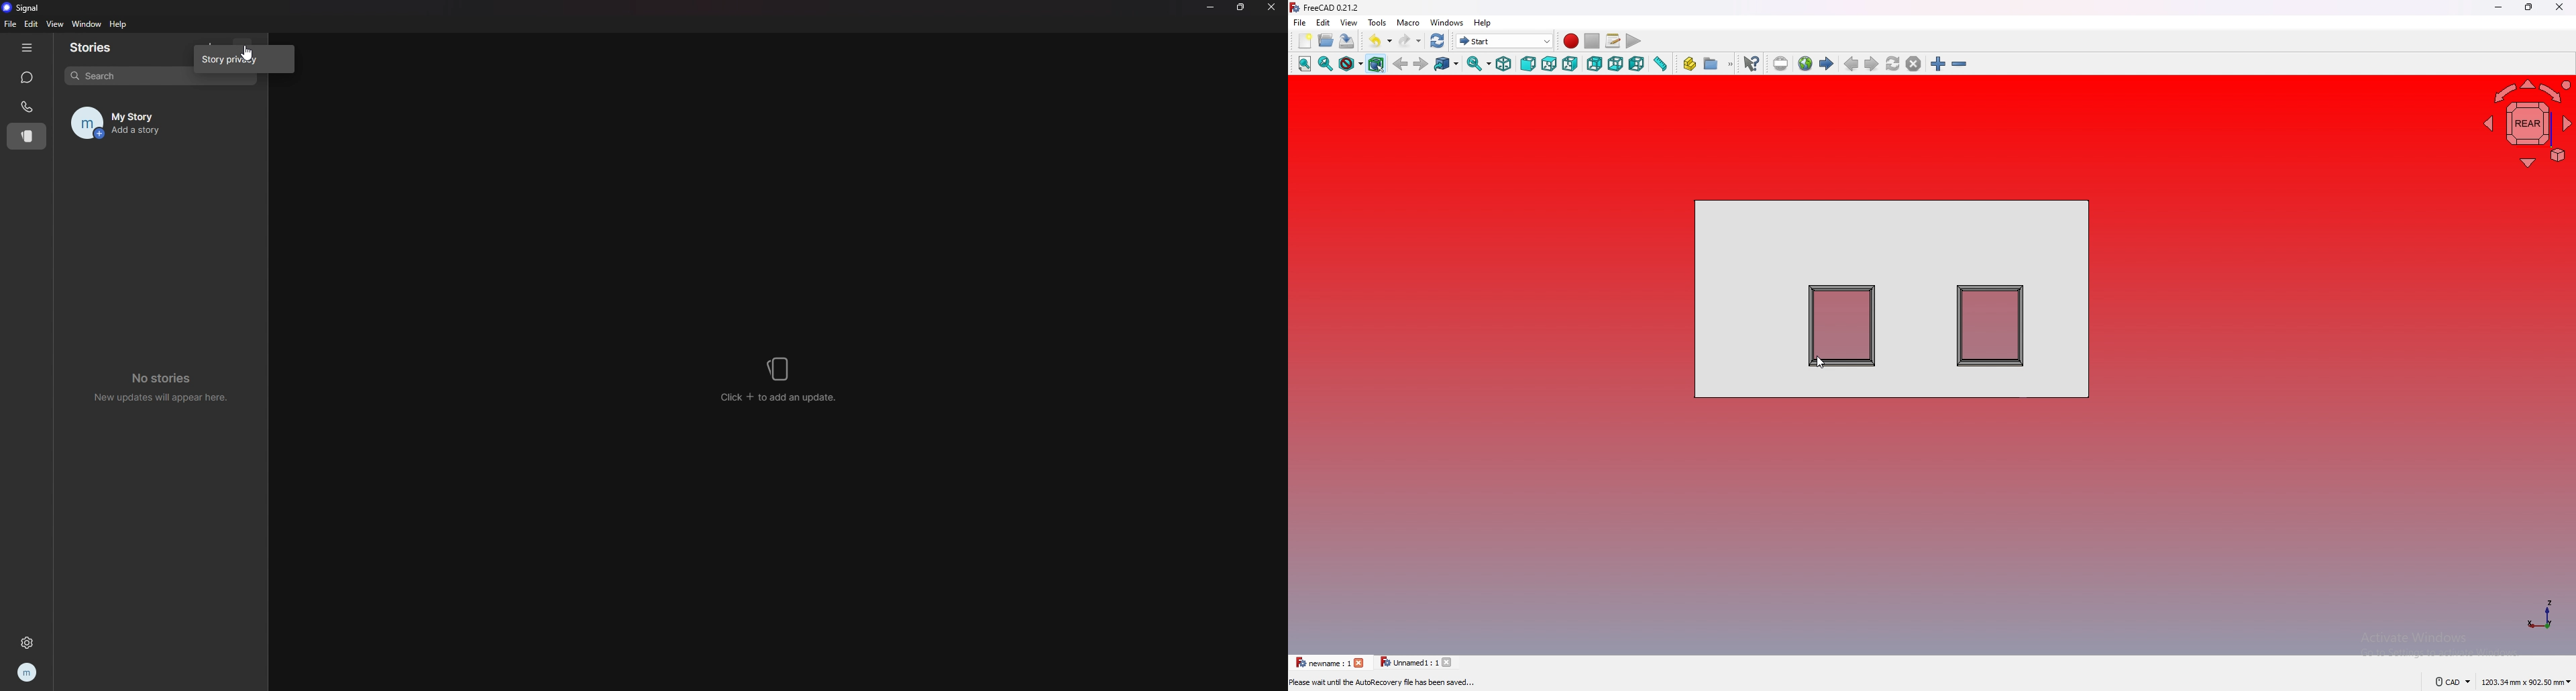  Describe the element at coordinates (1529, 64) in the screenshot. I see `front` at that location.